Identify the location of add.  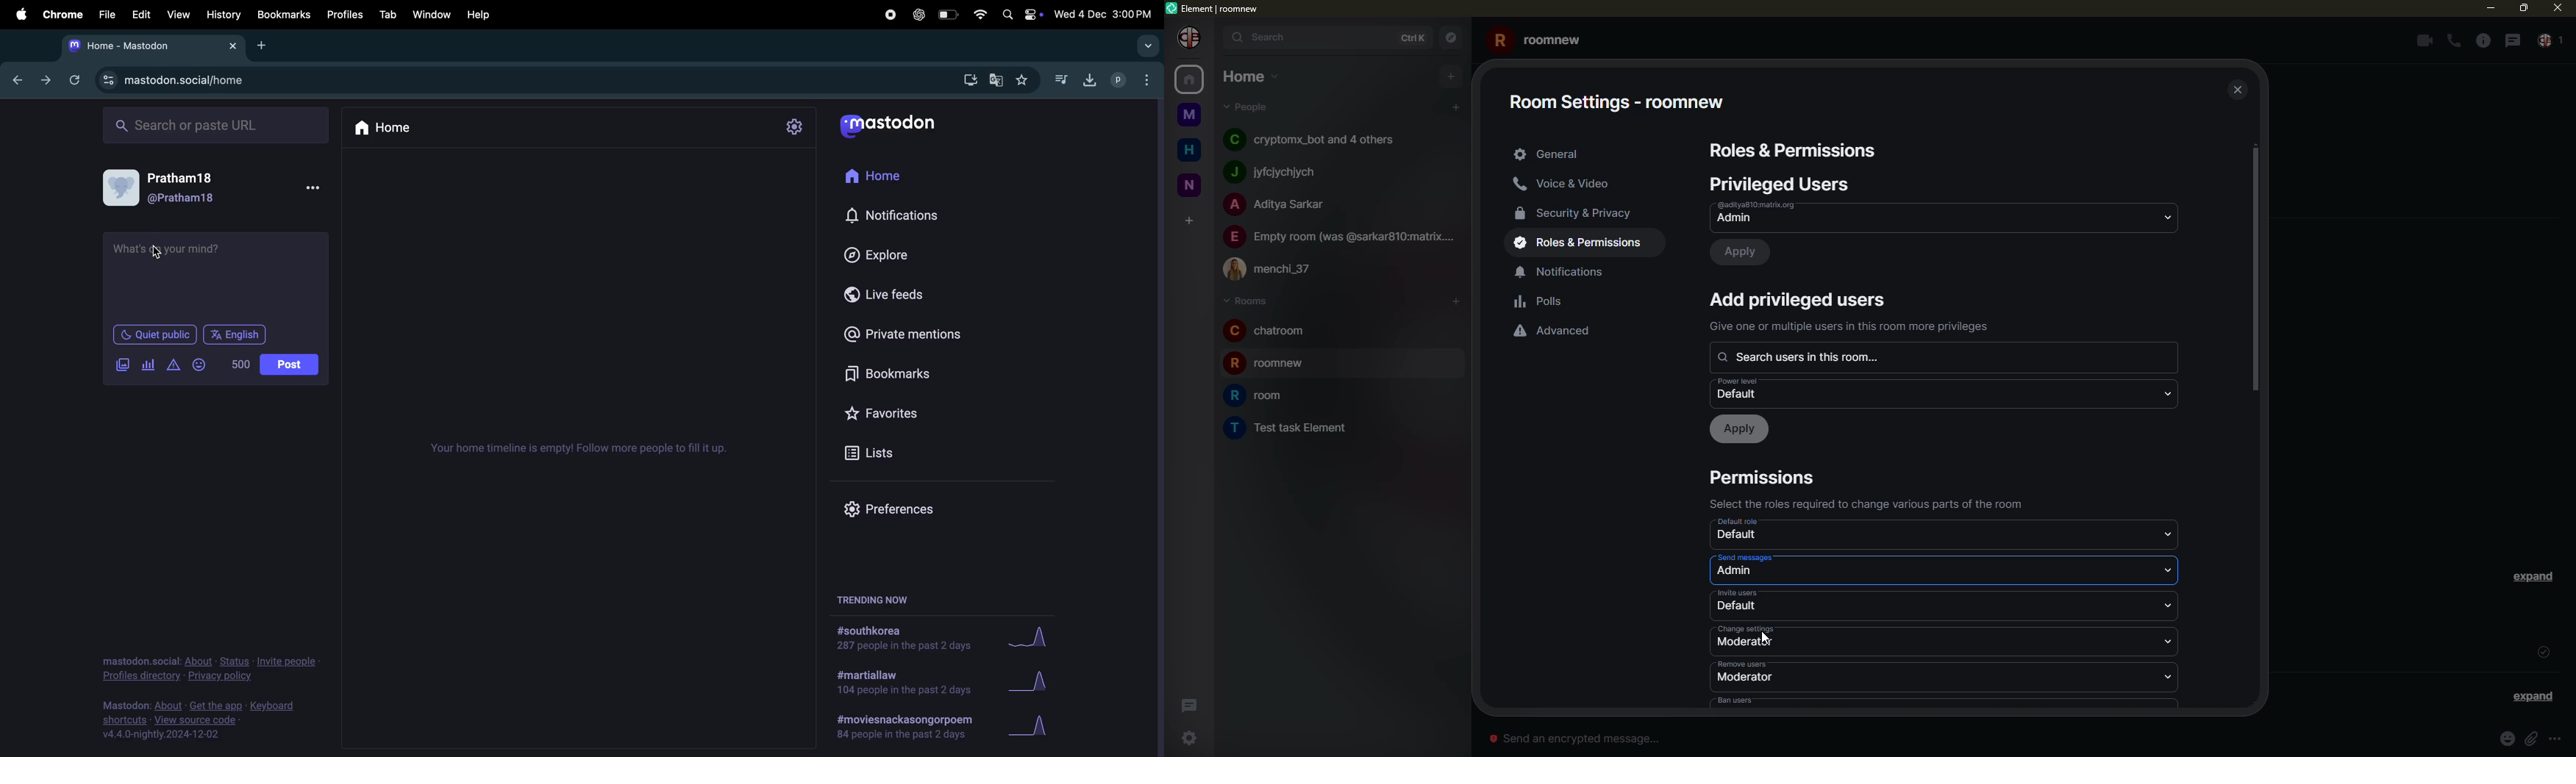
(1454, 301).